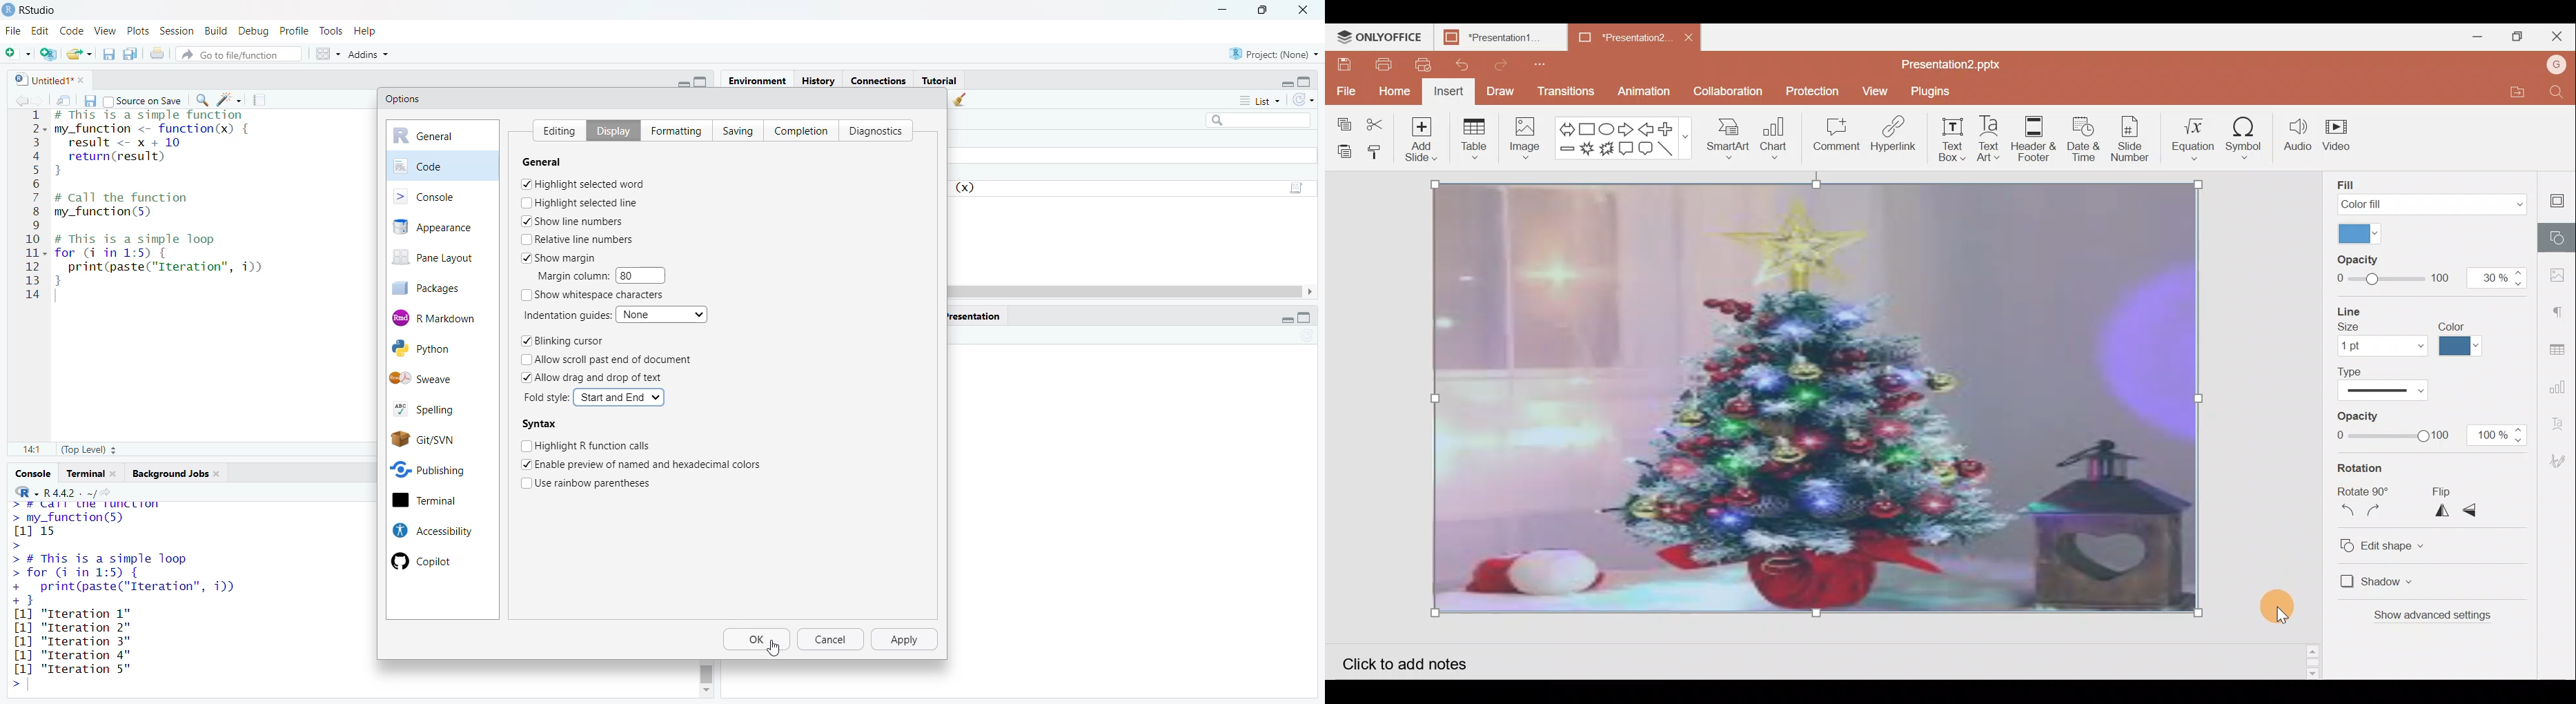  Describe the element at coordinates (539, 424) in the screenshot. I see `syntax` at that location.